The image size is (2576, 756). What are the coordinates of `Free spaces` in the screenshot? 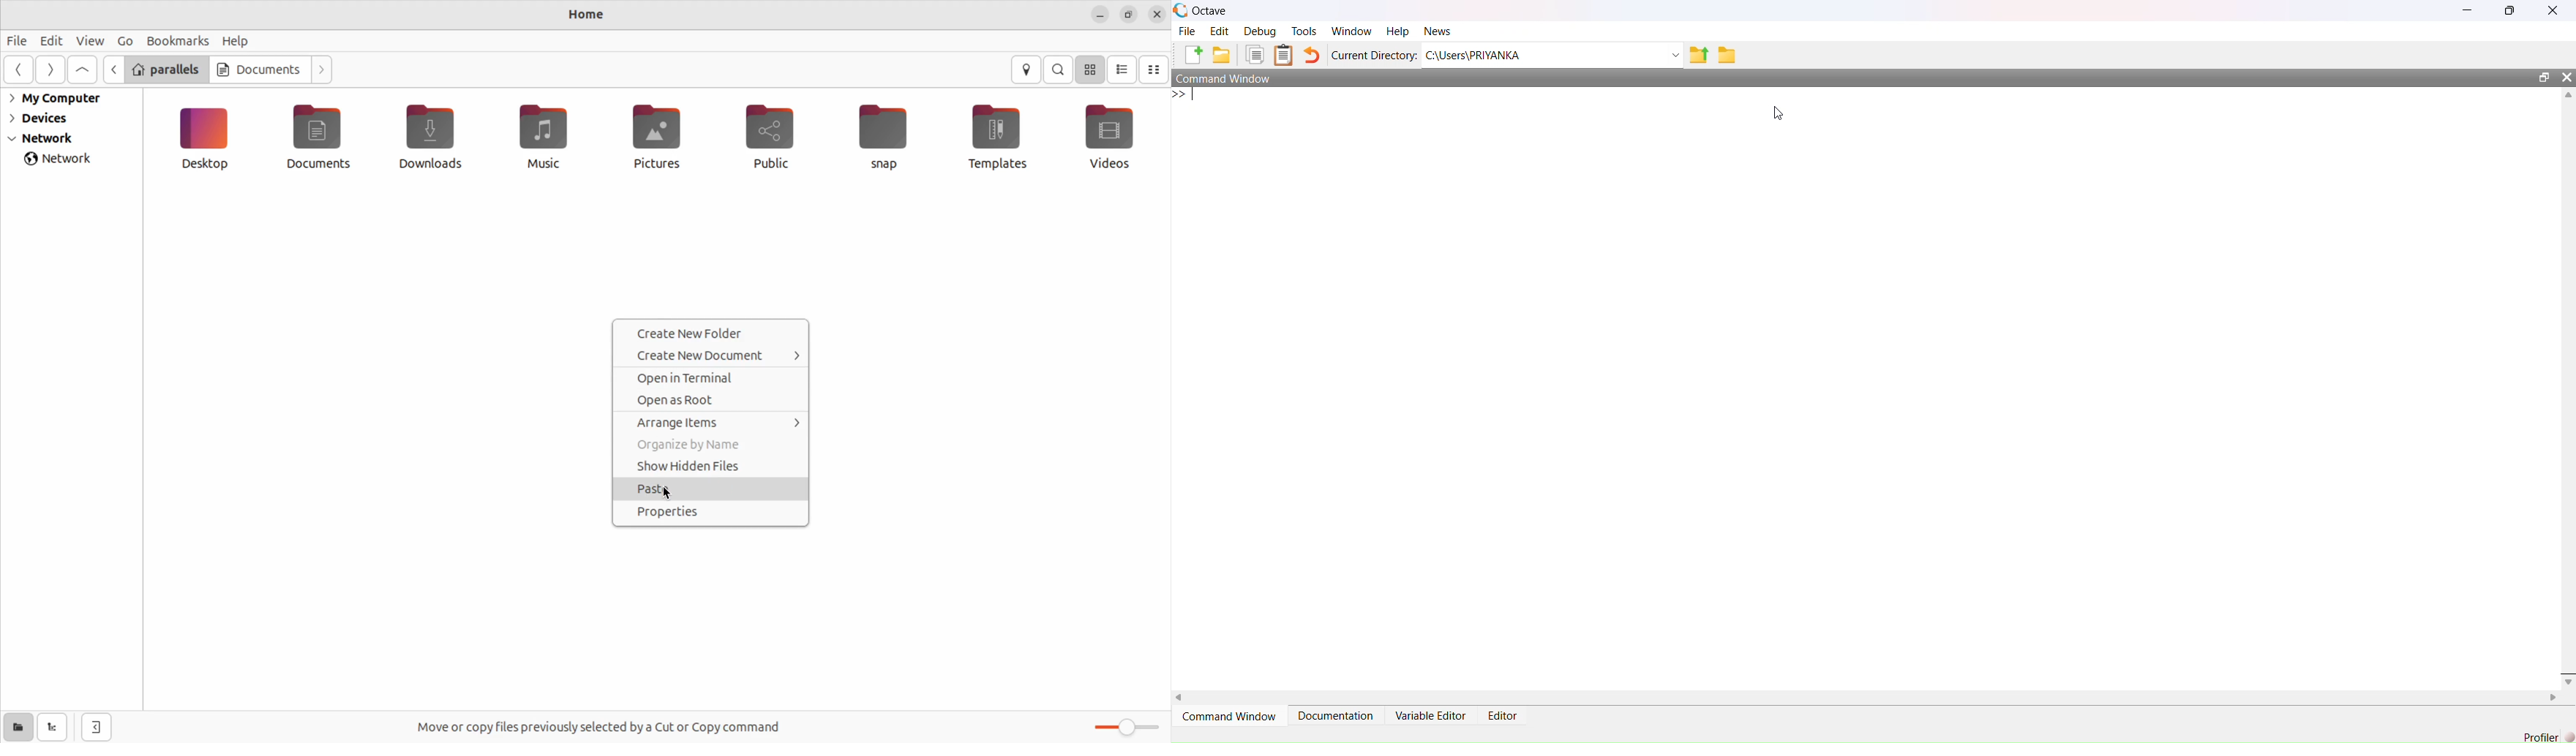 It's located at (612, 724).